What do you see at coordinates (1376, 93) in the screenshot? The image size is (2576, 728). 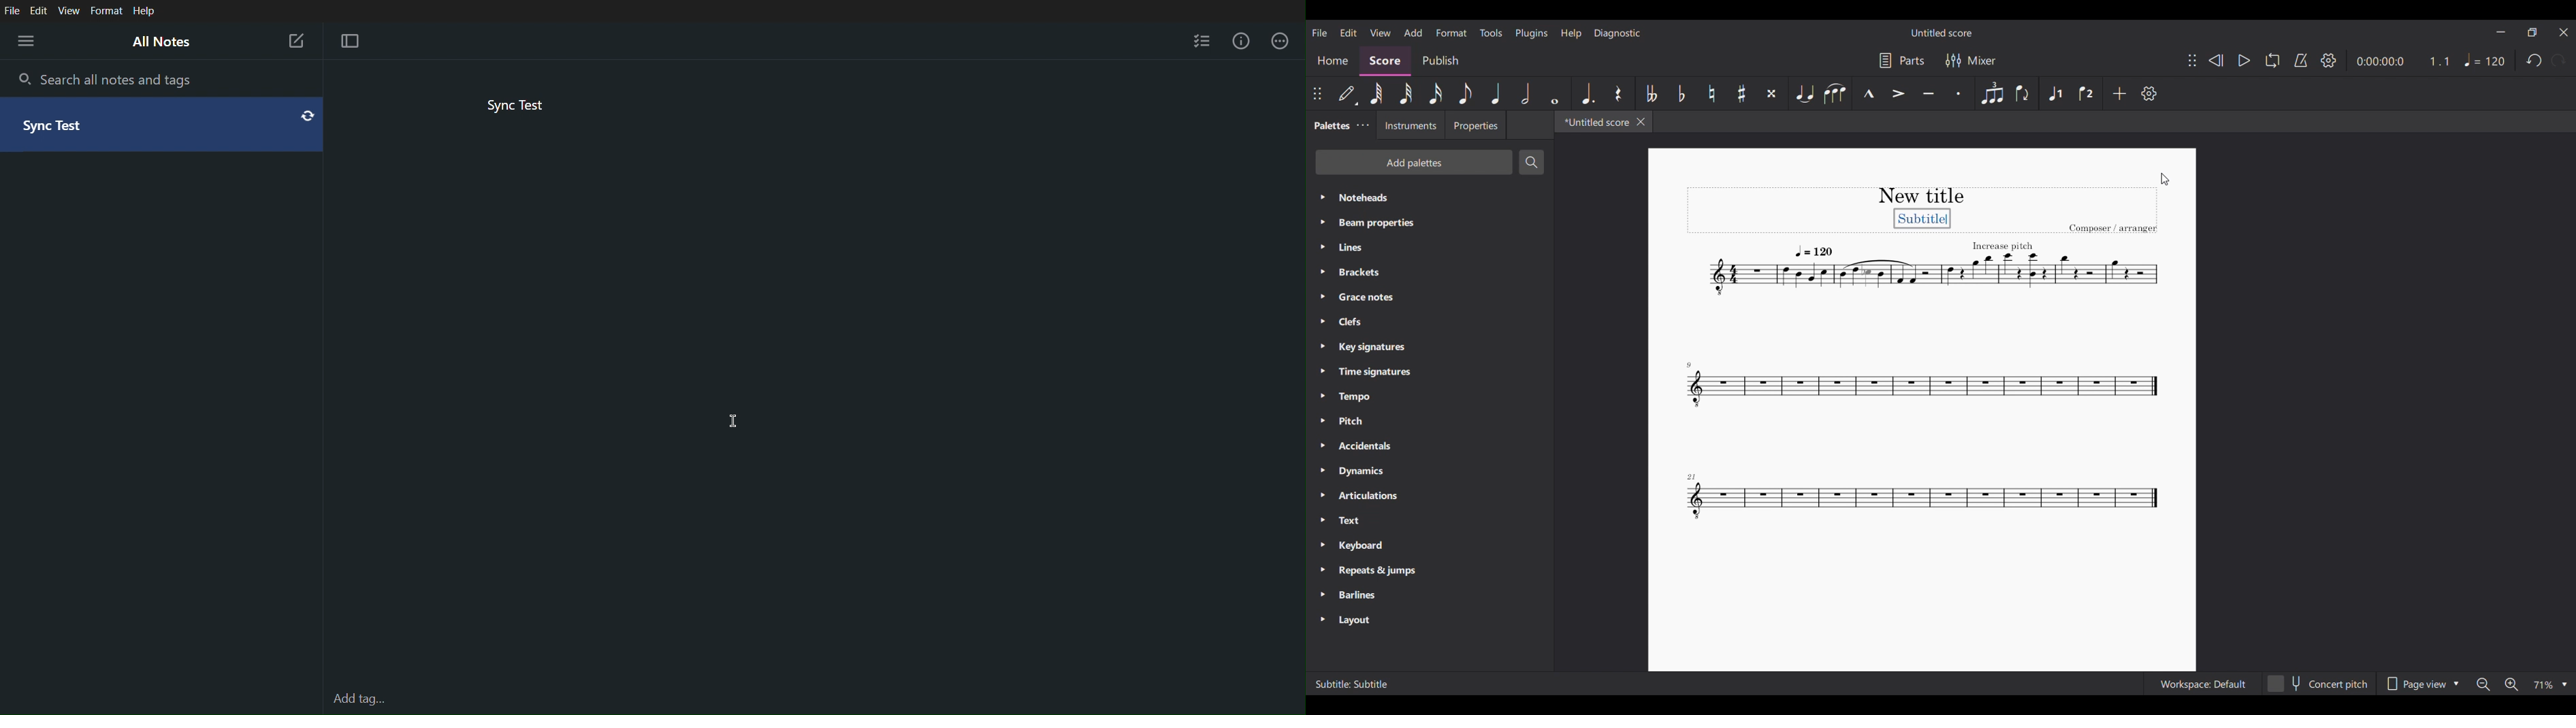 I see `64th note` at bounding box center [1376, 93].